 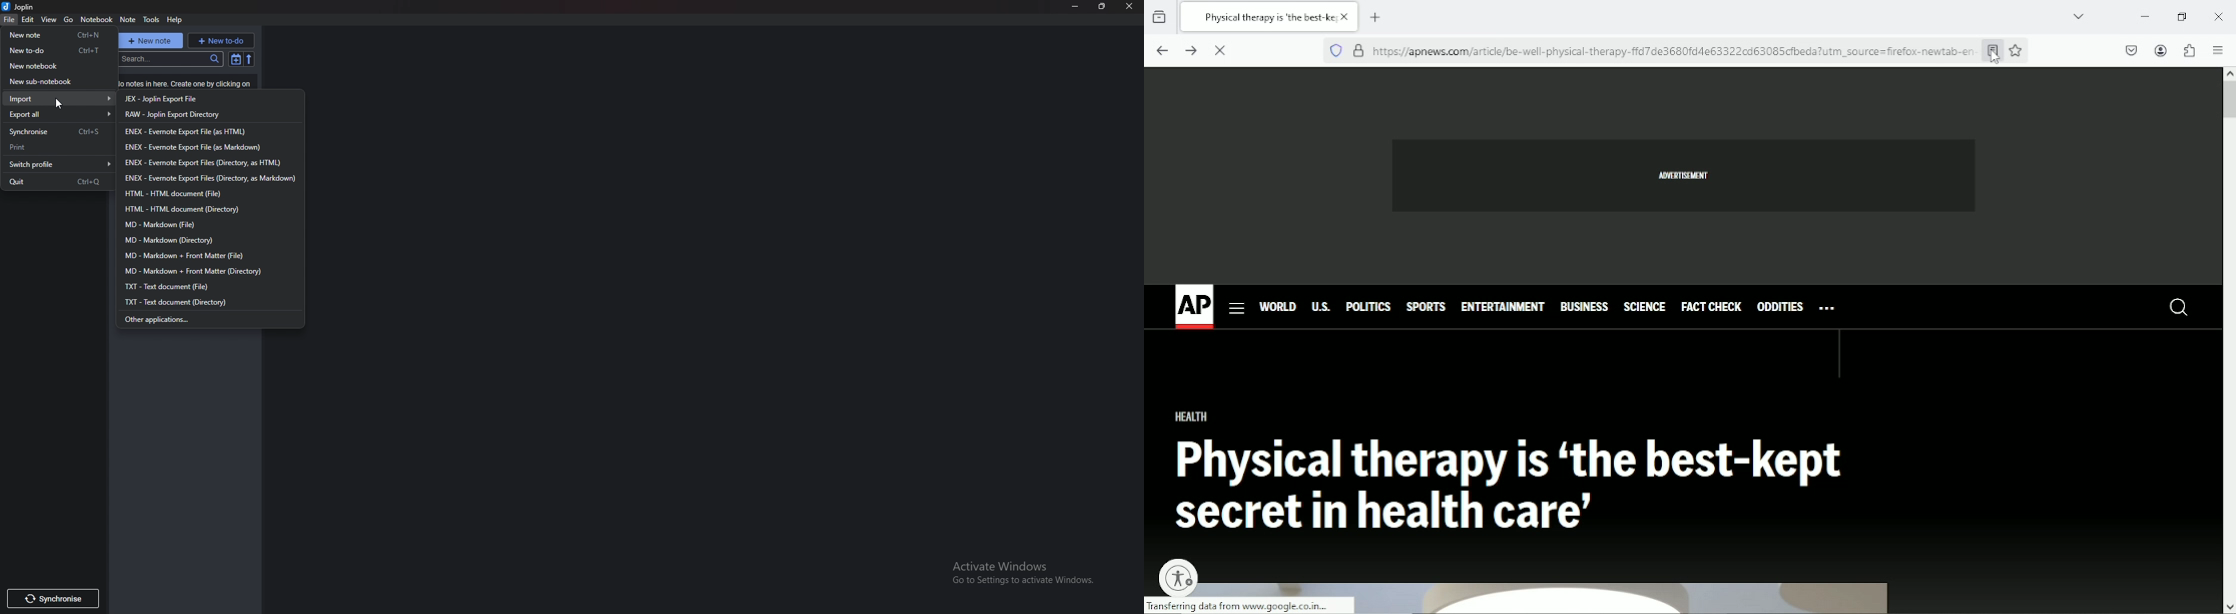 I want to click on View, so click(x=50, y=20).